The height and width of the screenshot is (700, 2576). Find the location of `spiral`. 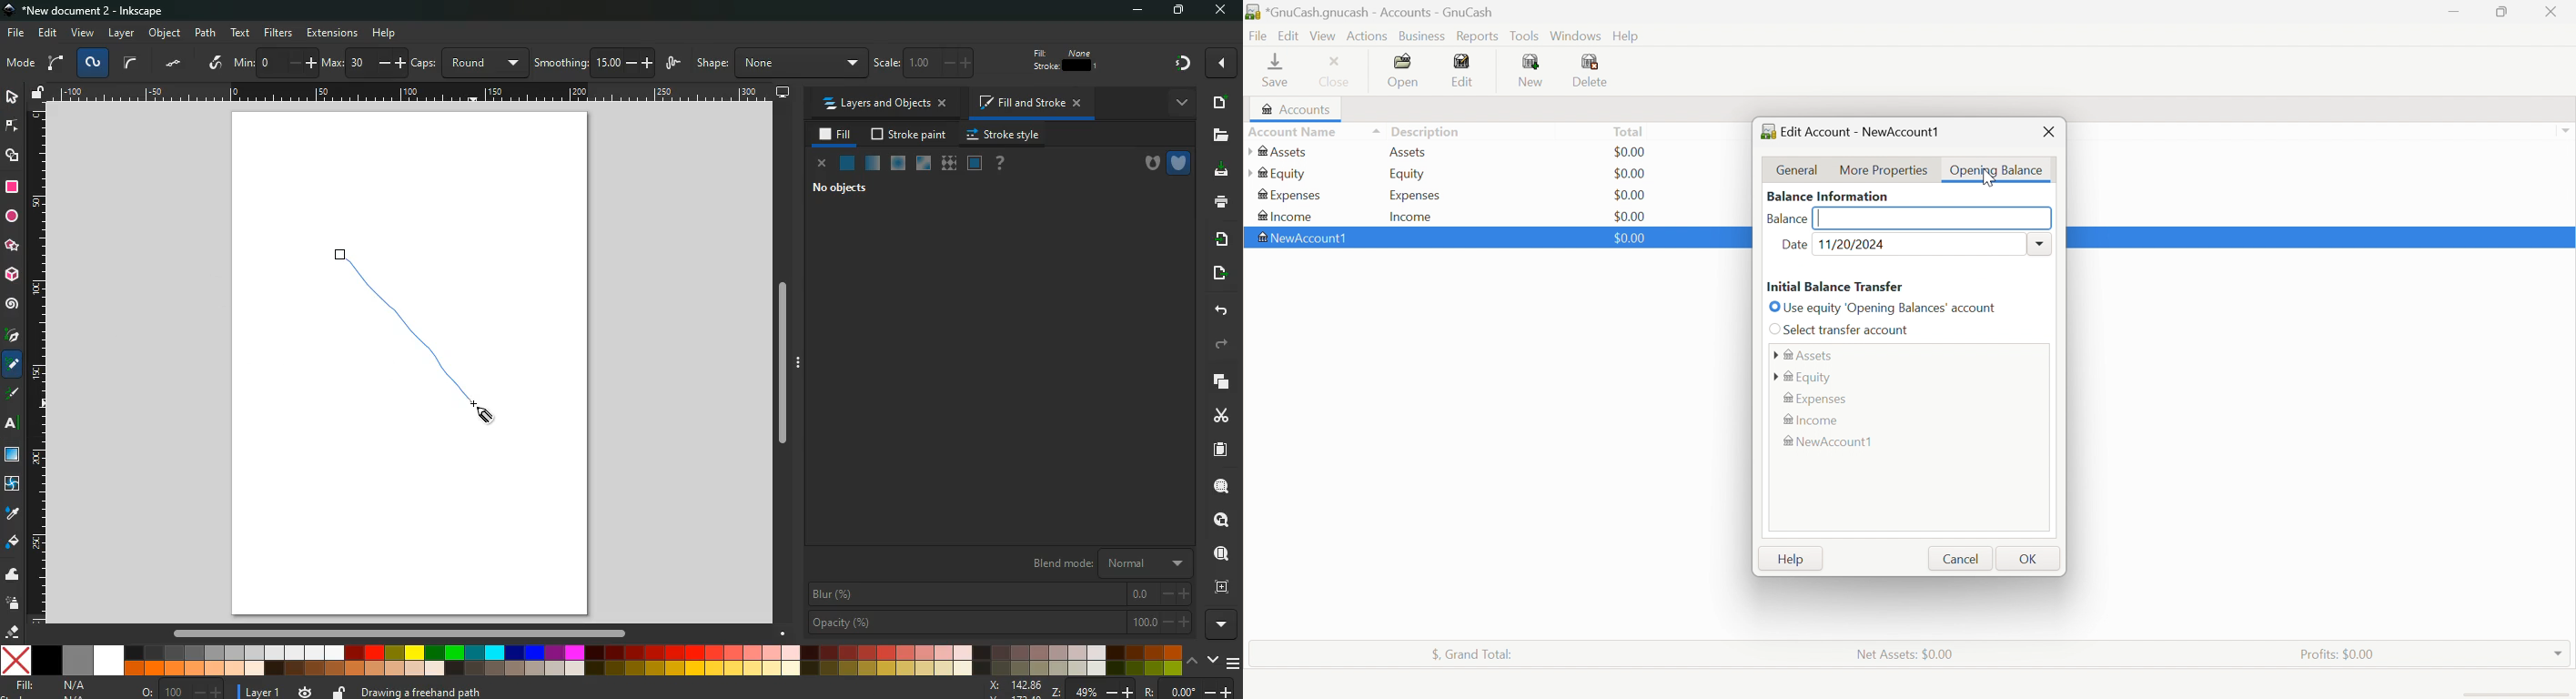

spiral is located at coordinates (13, 304).